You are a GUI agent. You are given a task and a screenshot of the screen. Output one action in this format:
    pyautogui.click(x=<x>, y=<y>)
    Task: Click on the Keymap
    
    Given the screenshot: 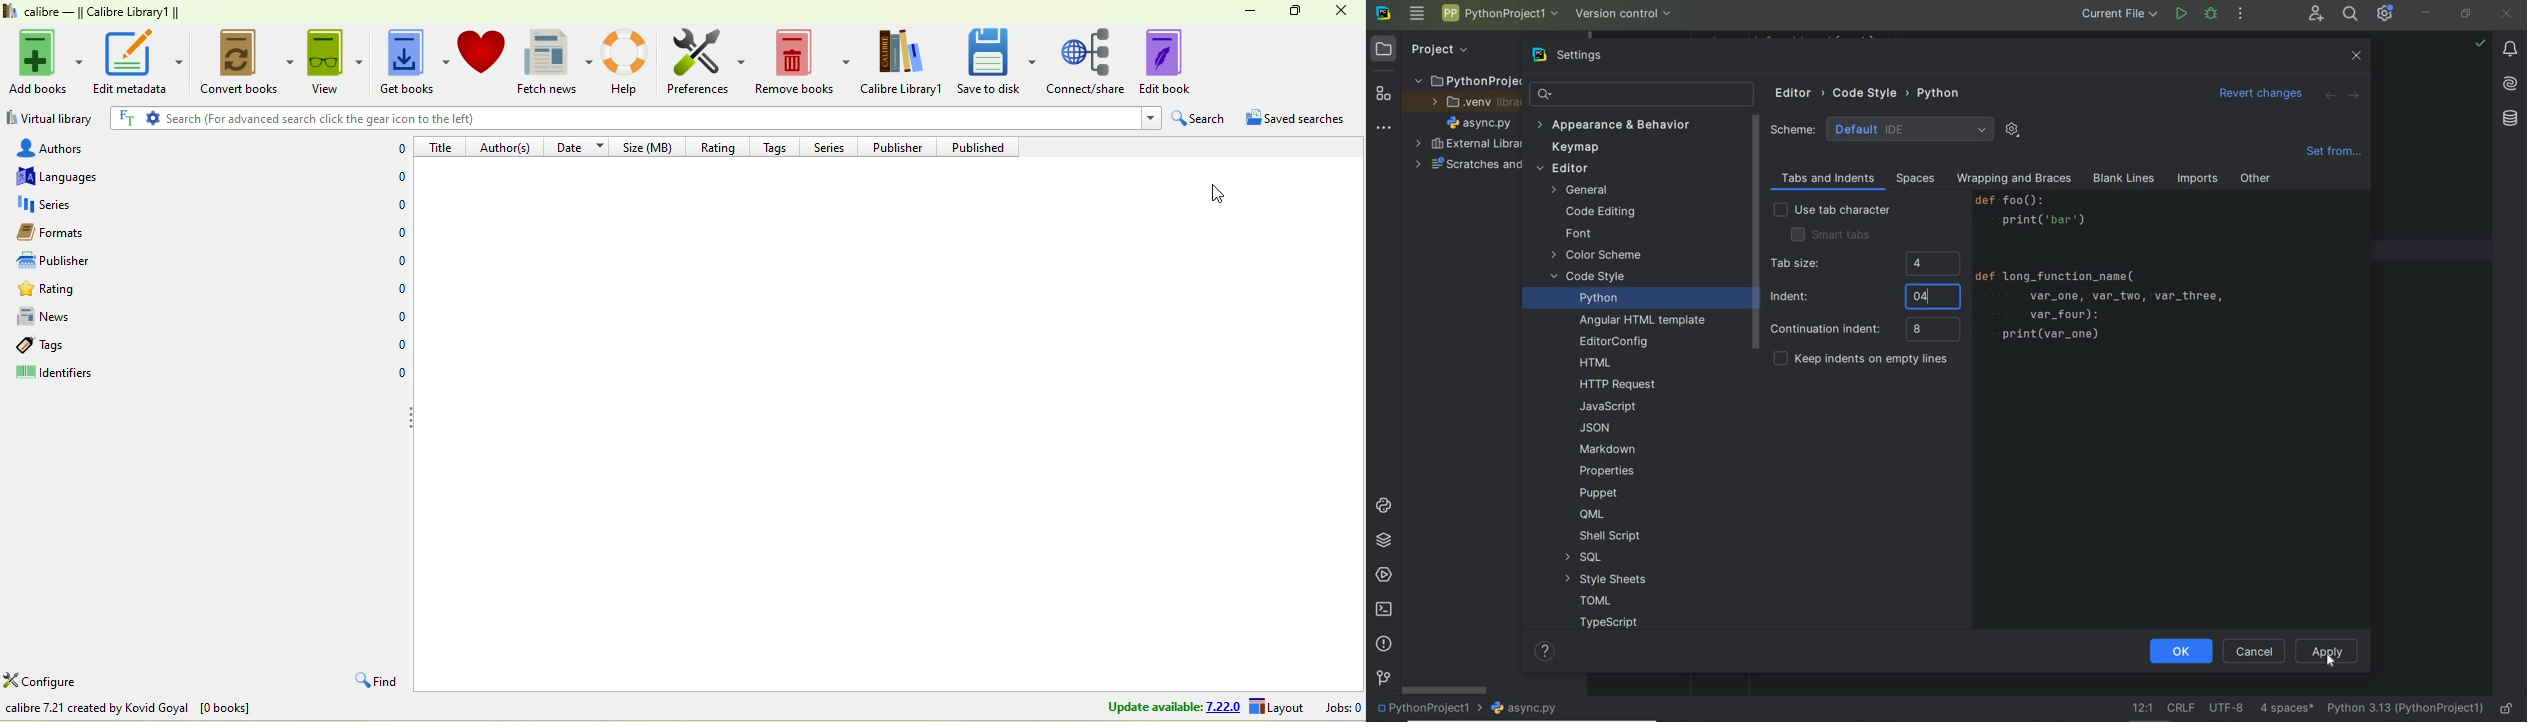 What is the action you would take?
    pyautogui.click(x=1572, y=148)
    